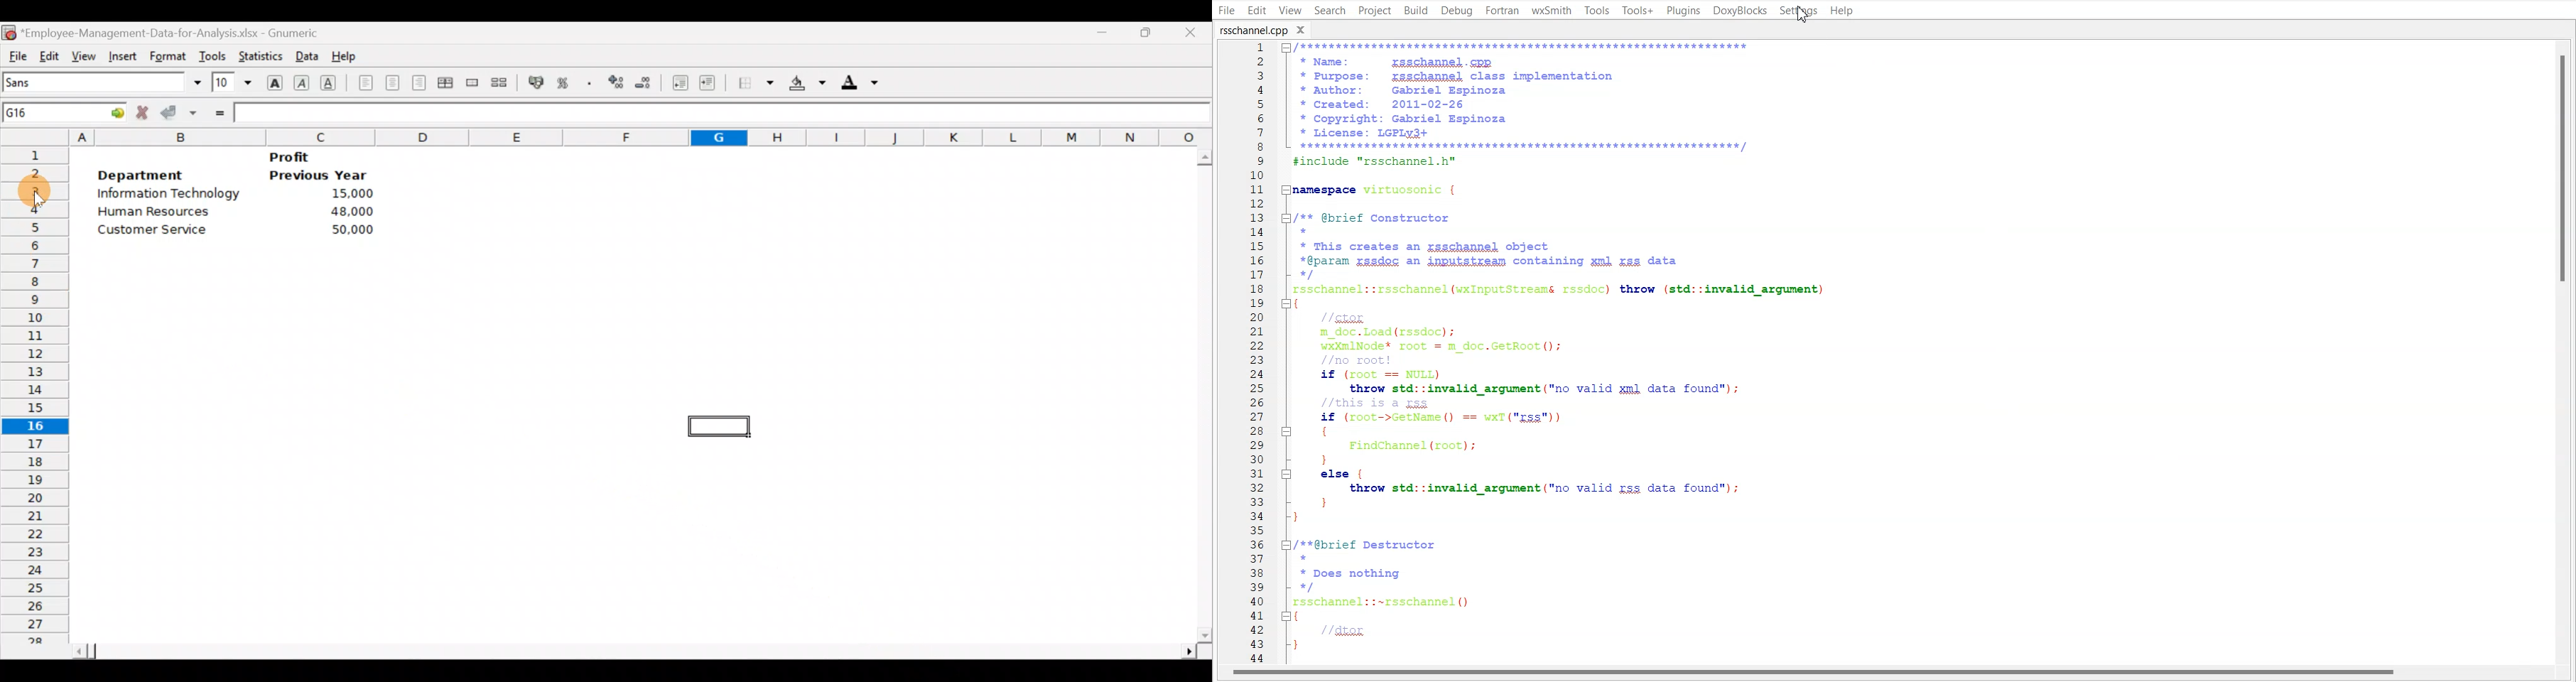 This screenshot has width=2576, height=700. What do you see at coordinates (145, 112) in the screenshot?
I see `Cancel change` at bounding box center [145, 112].